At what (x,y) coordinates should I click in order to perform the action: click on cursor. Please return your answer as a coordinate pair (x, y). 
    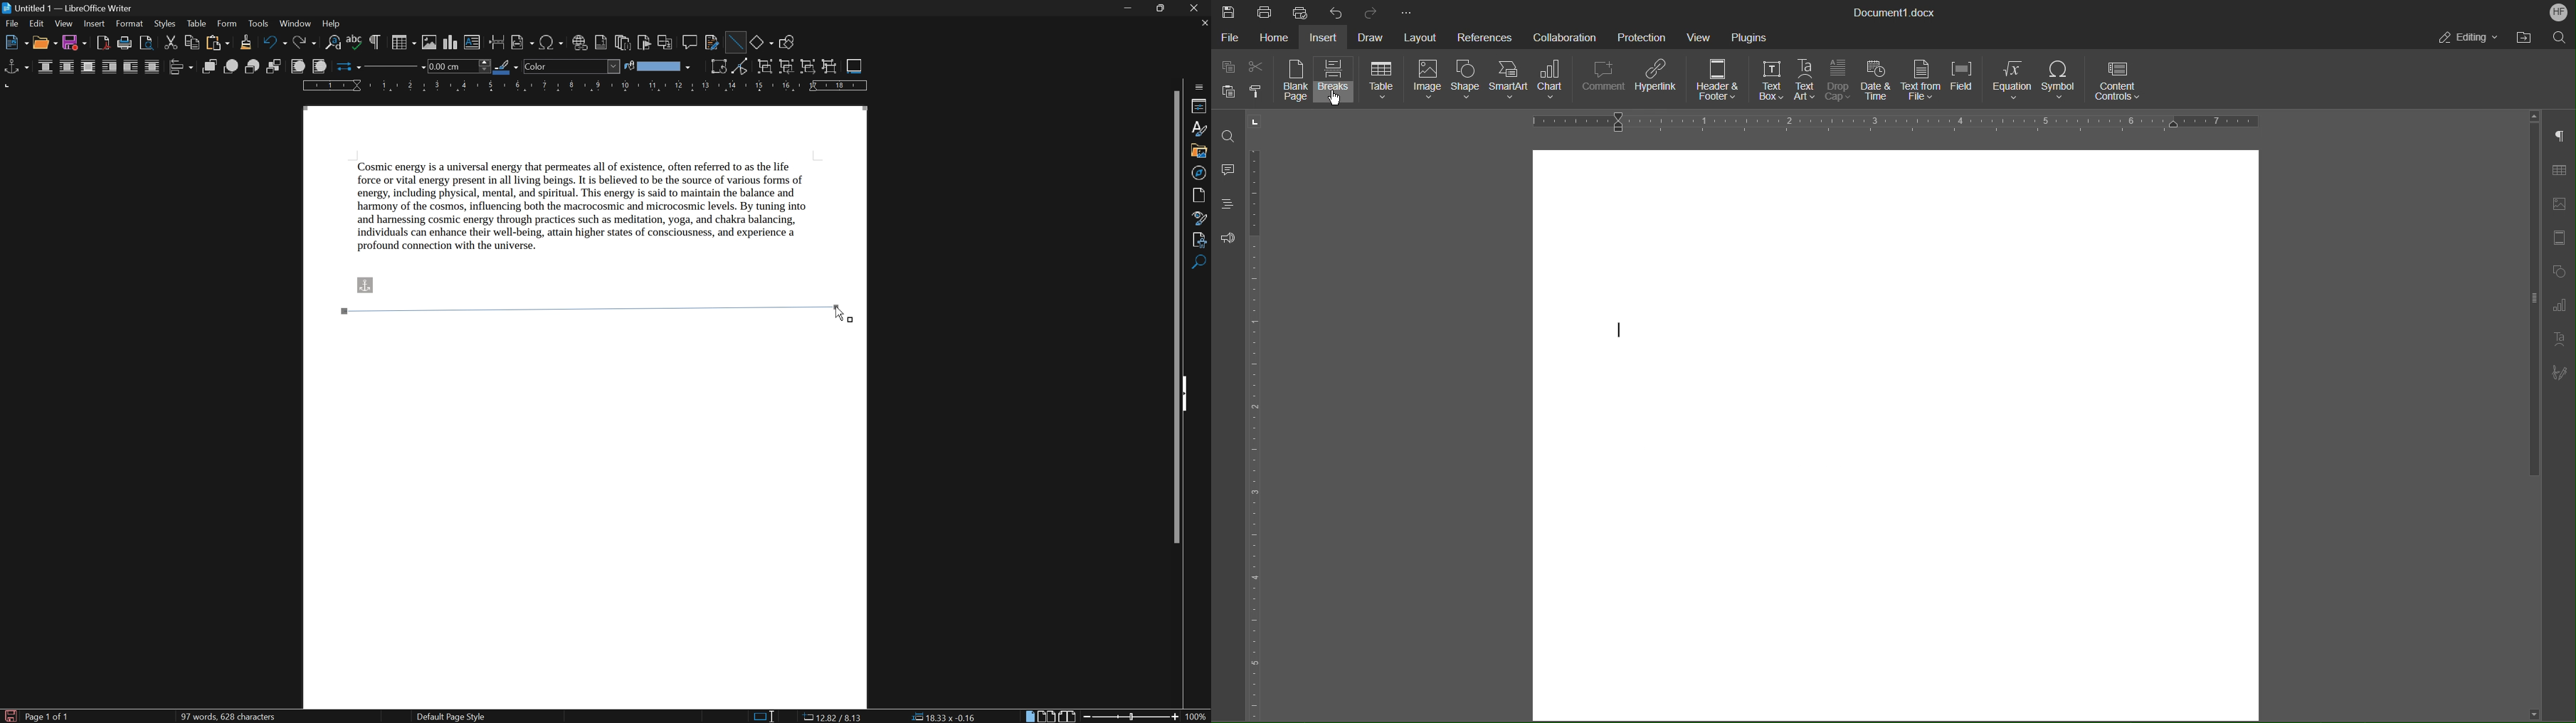
    Looking at the image, I should click on (1334, 100).